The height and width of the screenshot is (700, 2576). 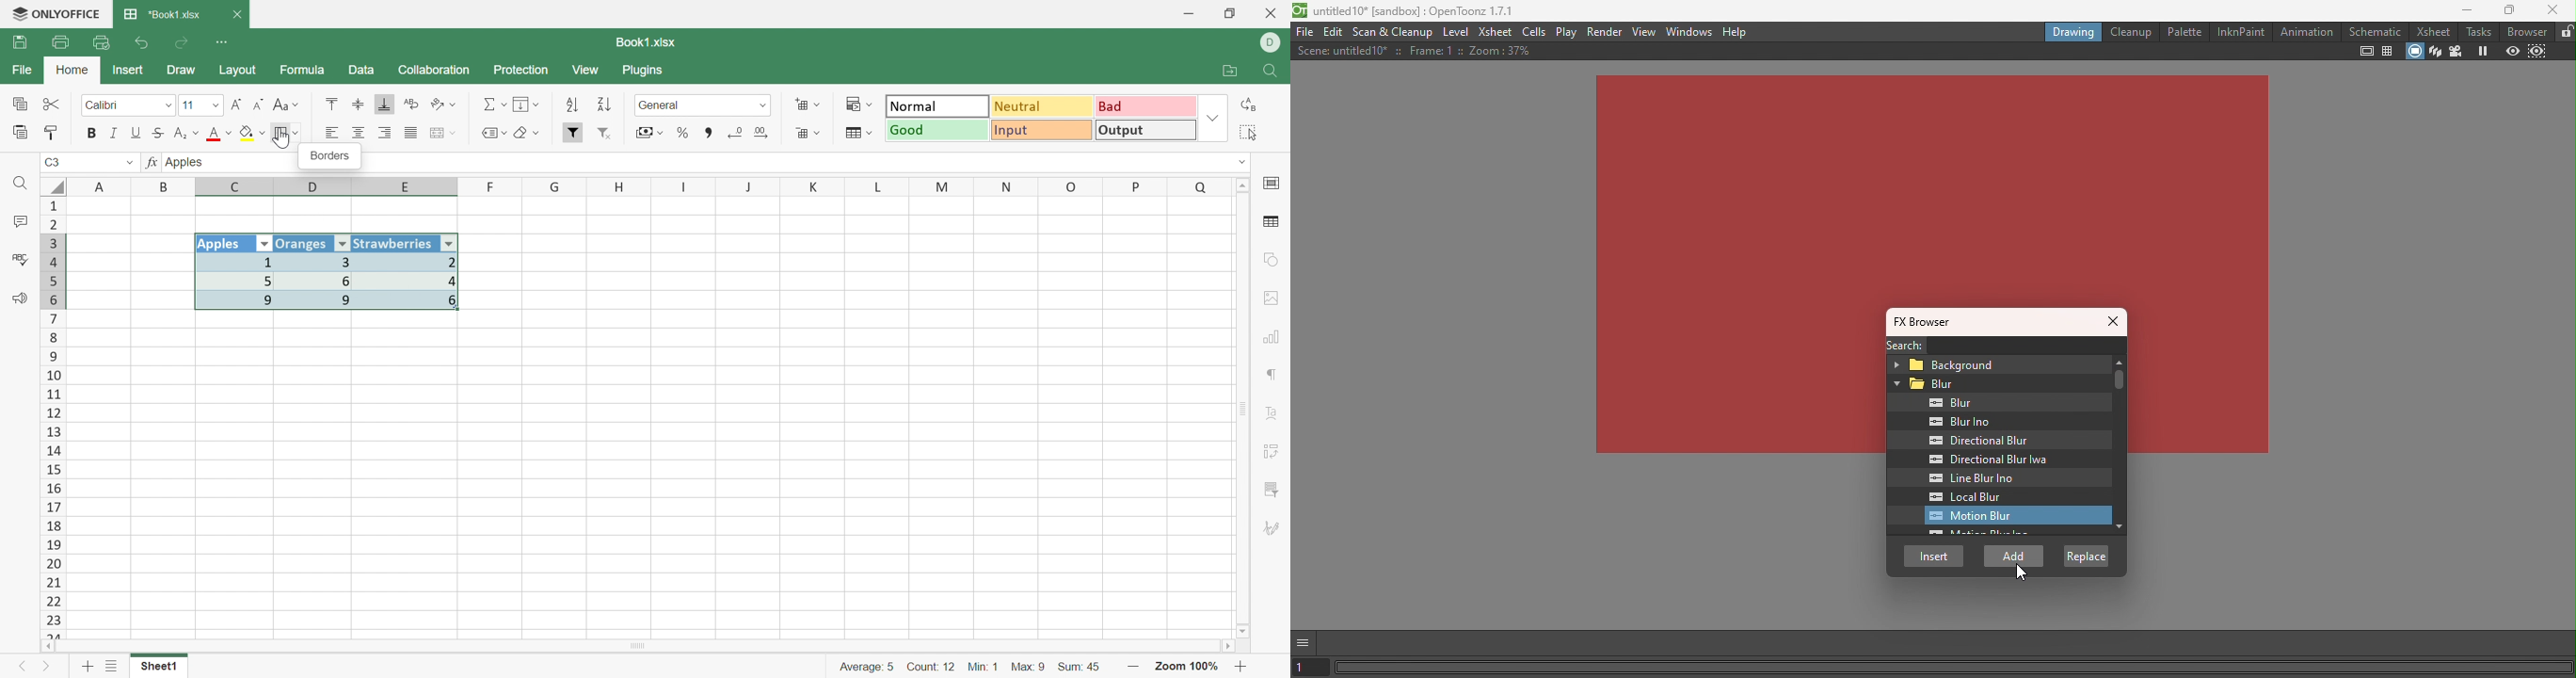 I want to click on Change case, so click(x=286, y=106).